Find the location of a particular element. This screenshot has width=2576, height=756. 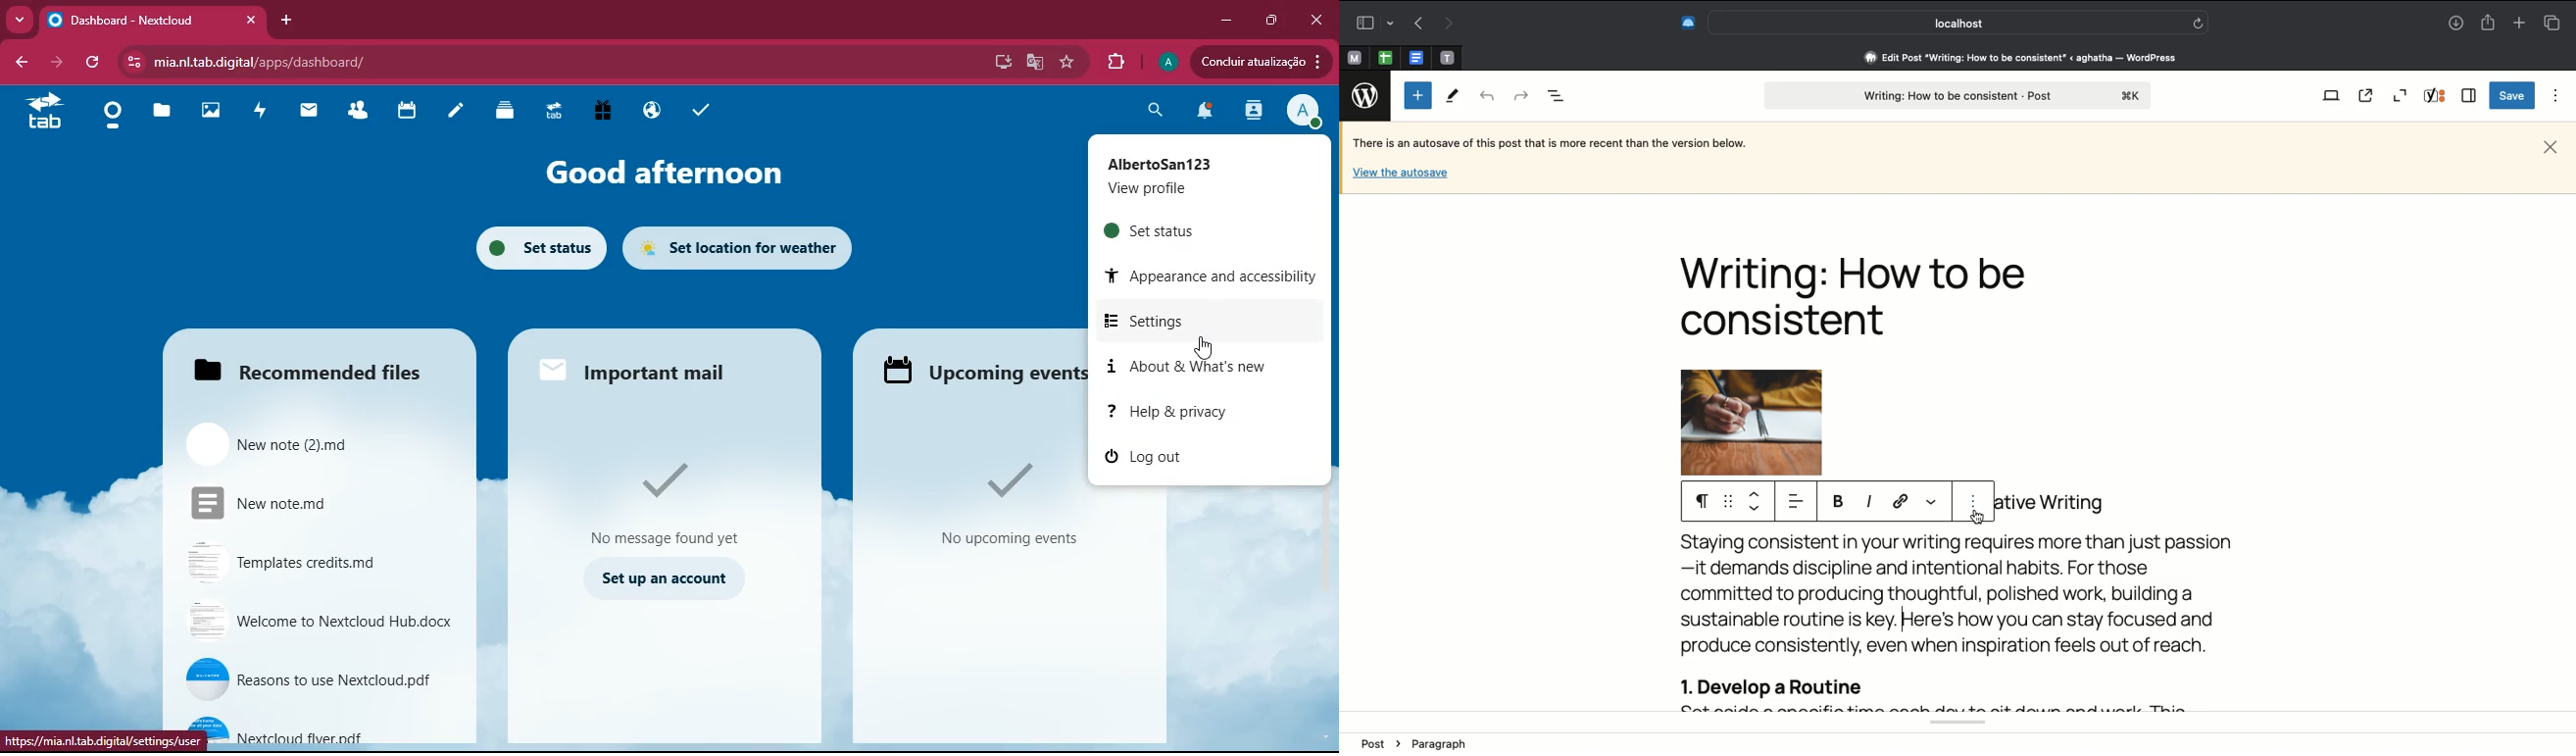

gift is located at coordinates (597, 113).